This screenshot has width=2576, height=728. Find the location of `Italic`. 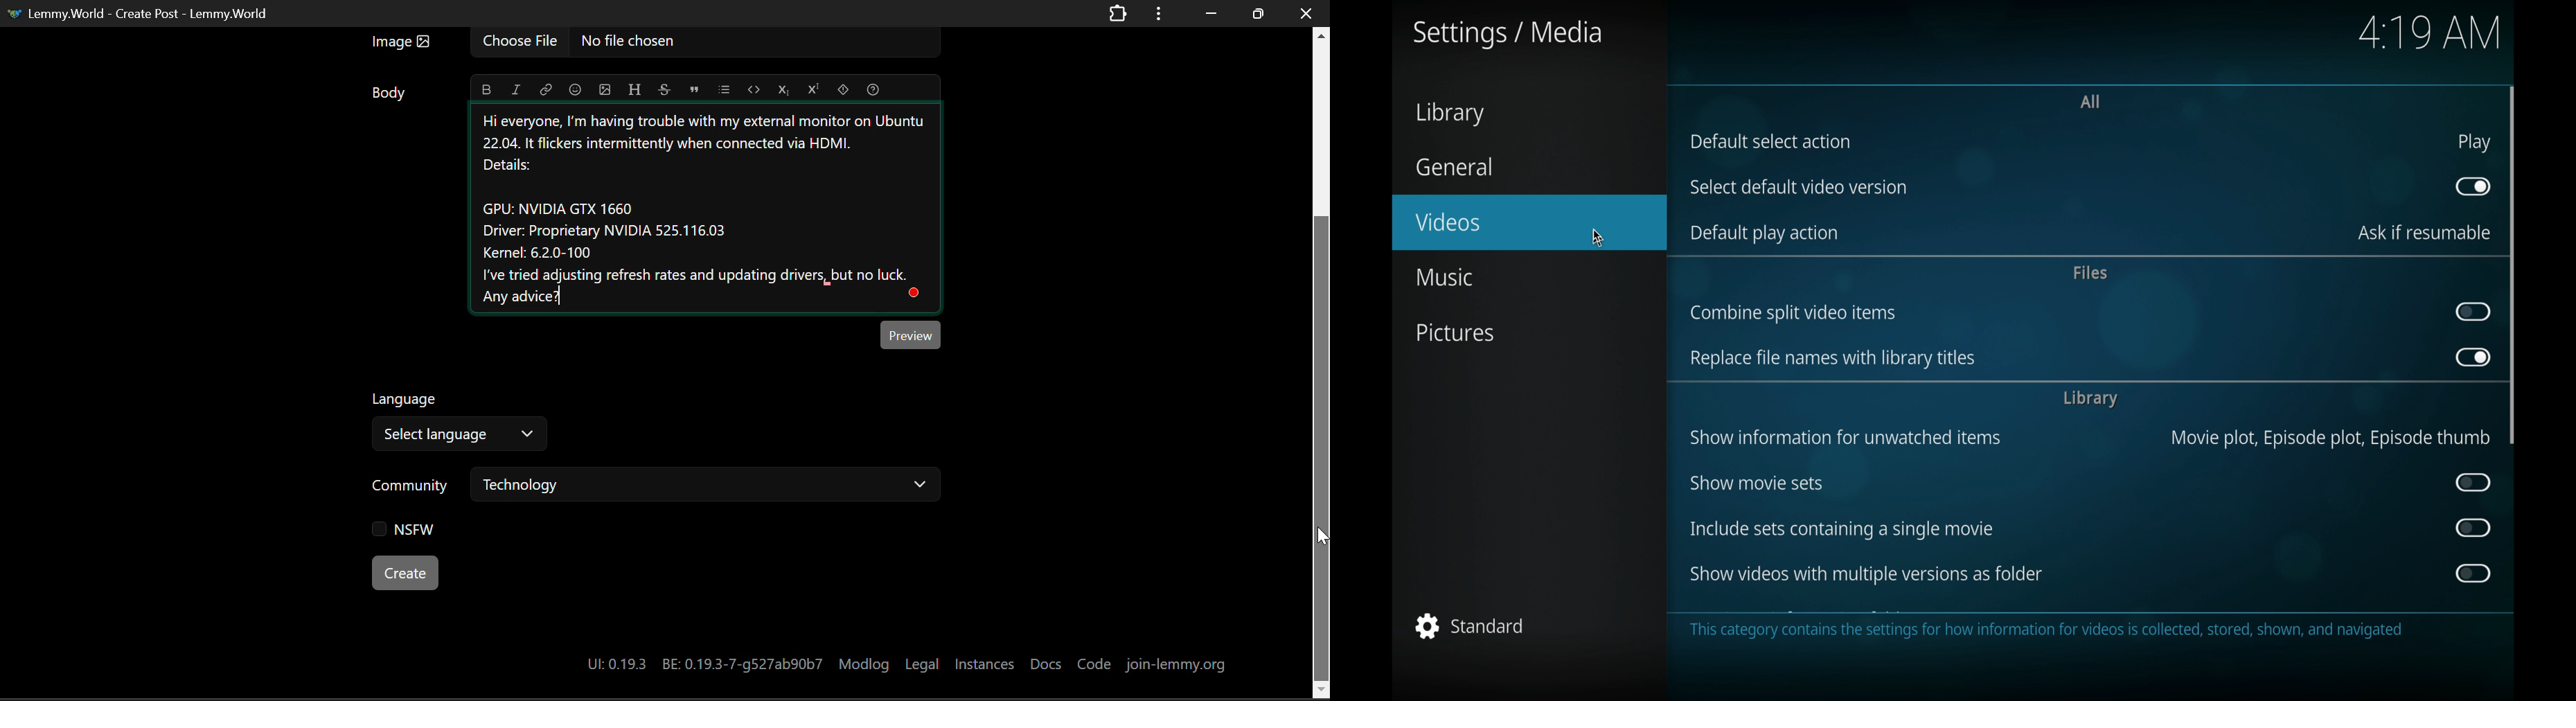

Italic is located at coordinates (515, 89).